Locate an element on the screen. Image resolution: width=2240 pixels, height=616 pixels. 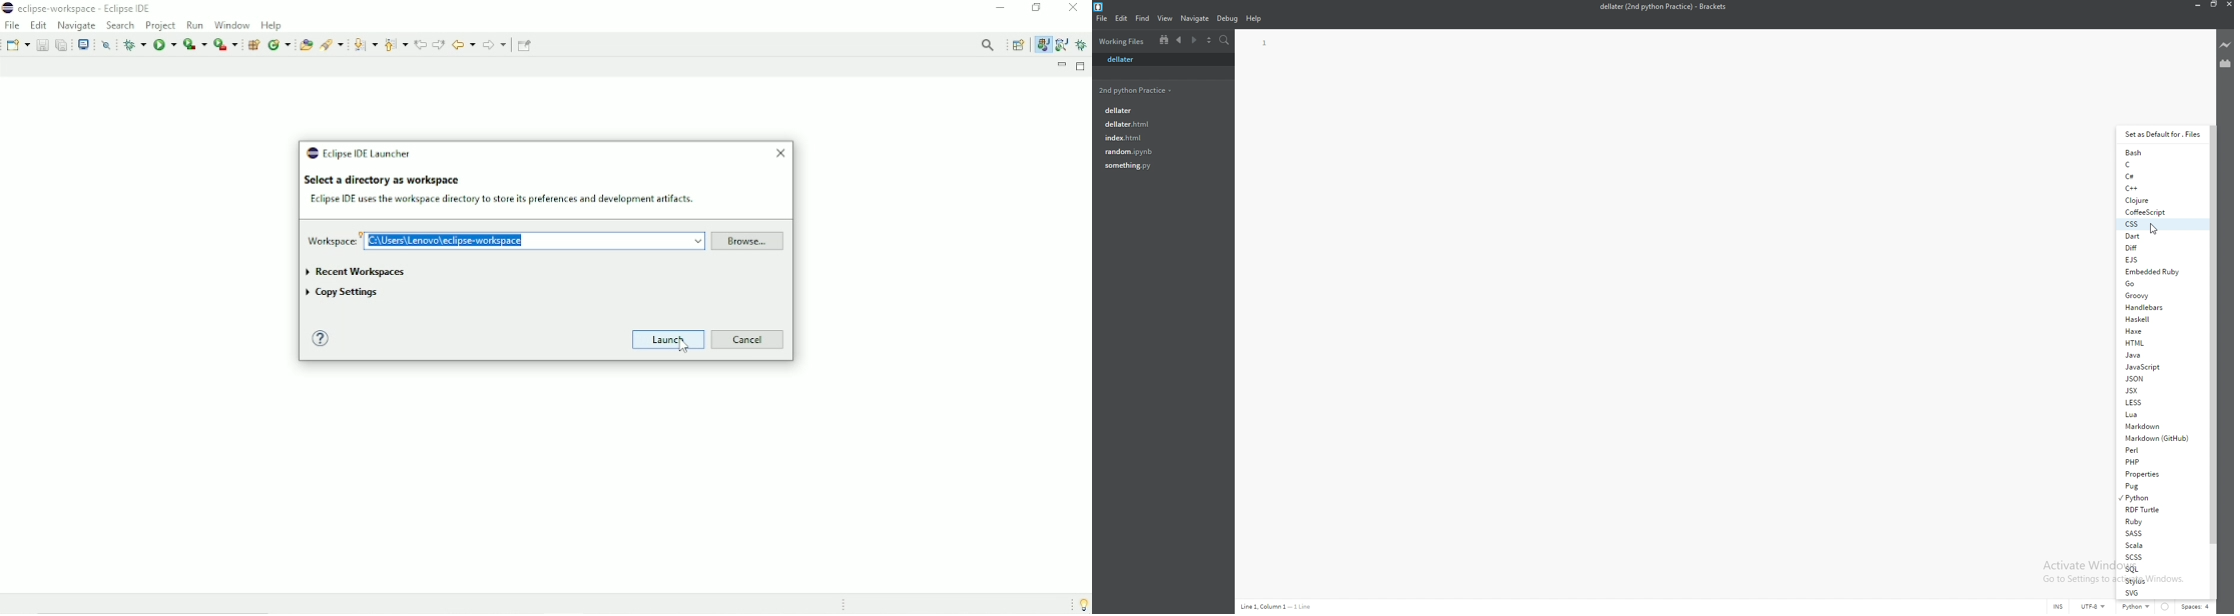
help is located at coordinates (1254, 19).